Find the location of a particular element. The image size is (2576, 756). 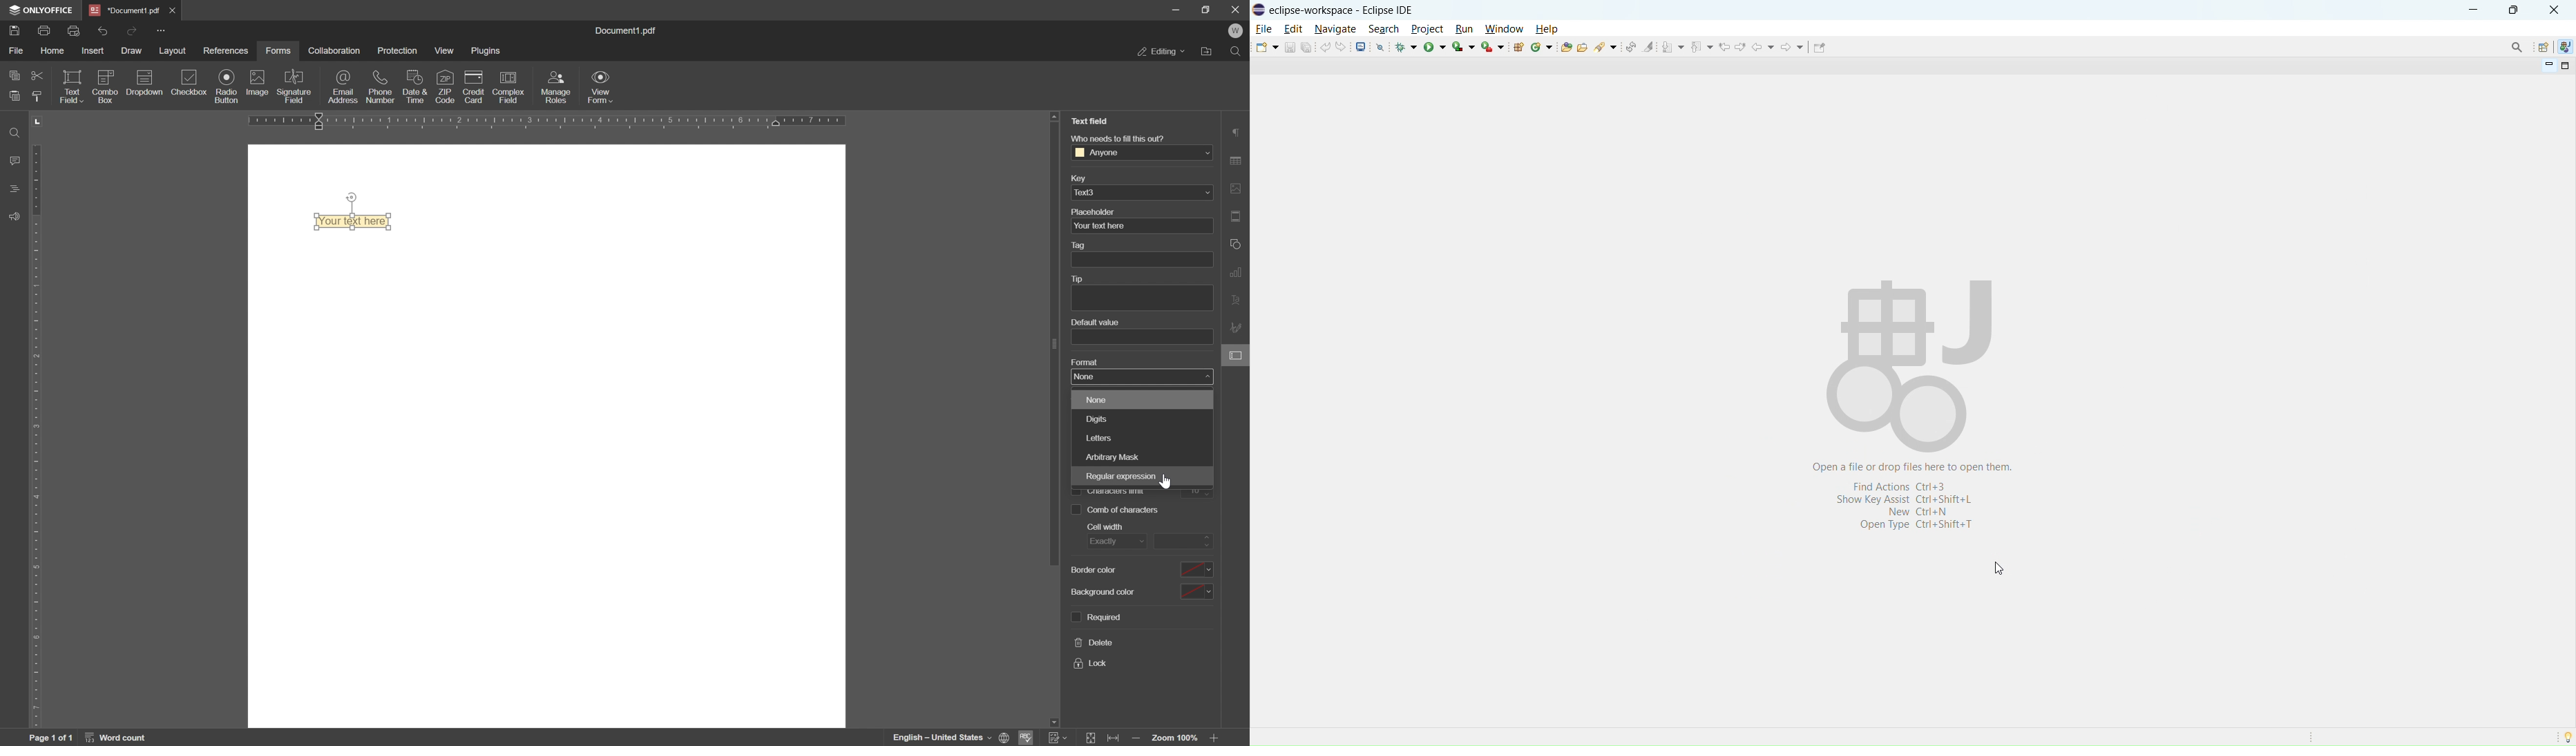

next annotation is located at coordinates (1673, 47).